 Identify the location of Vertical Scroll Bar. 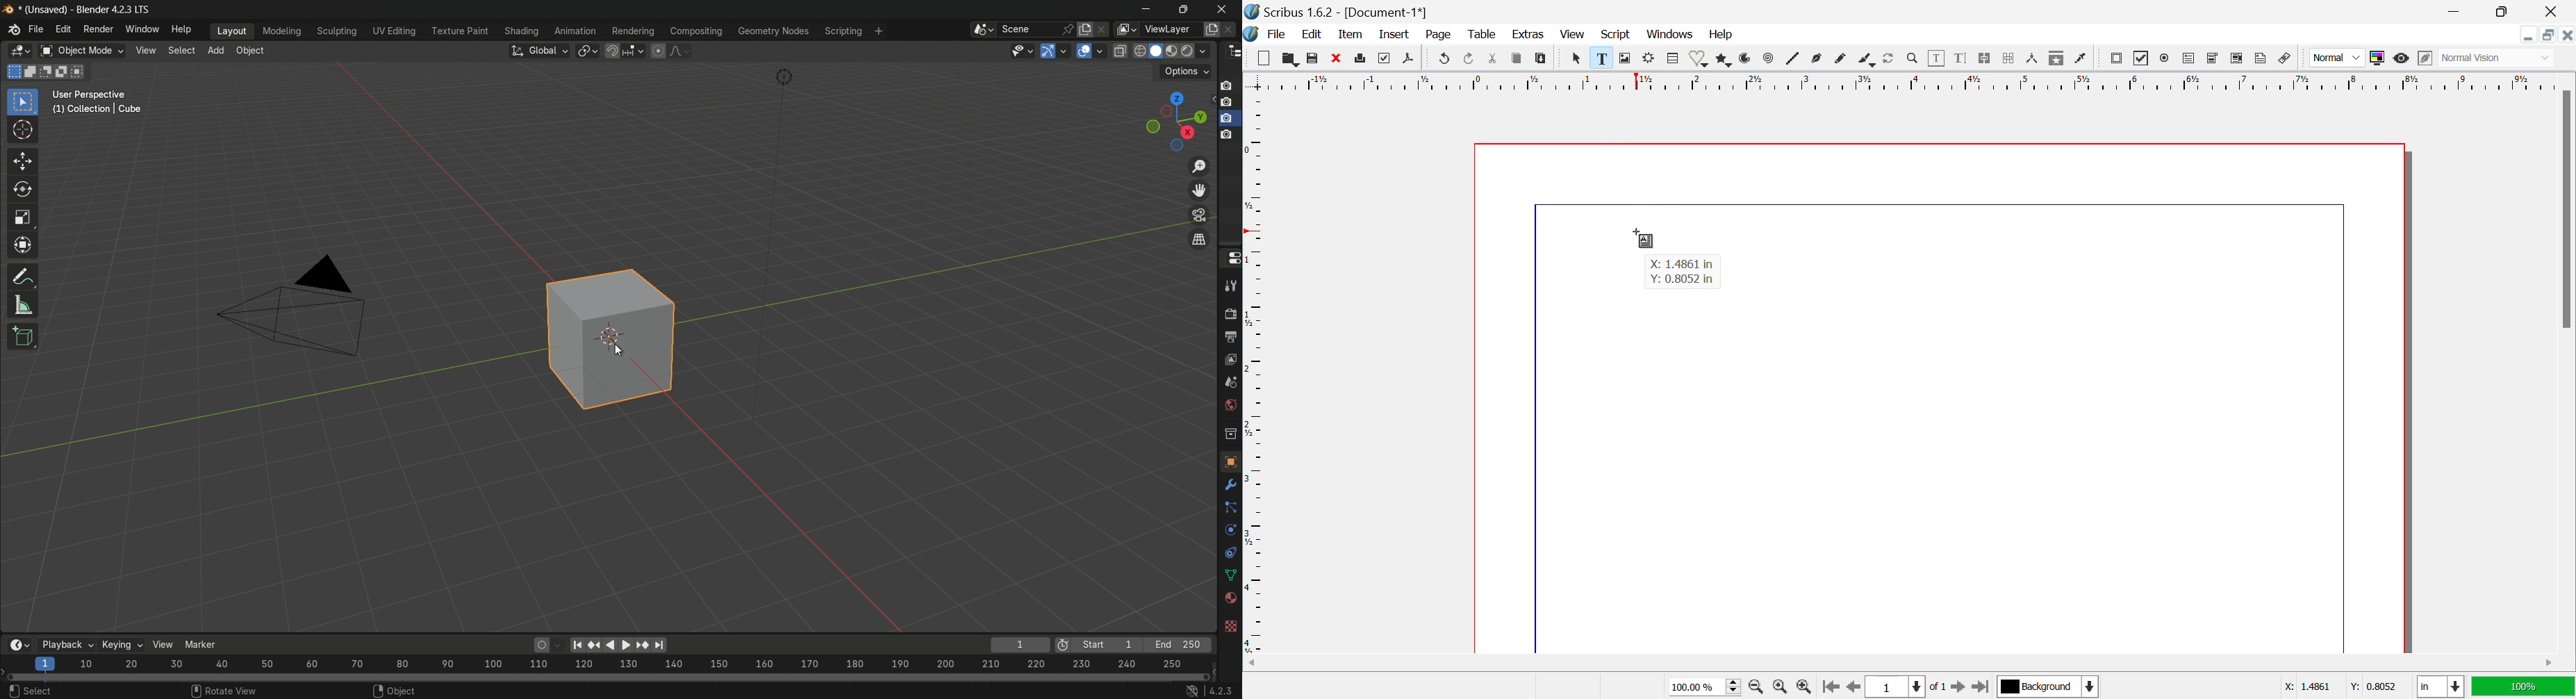
(2564, 369).